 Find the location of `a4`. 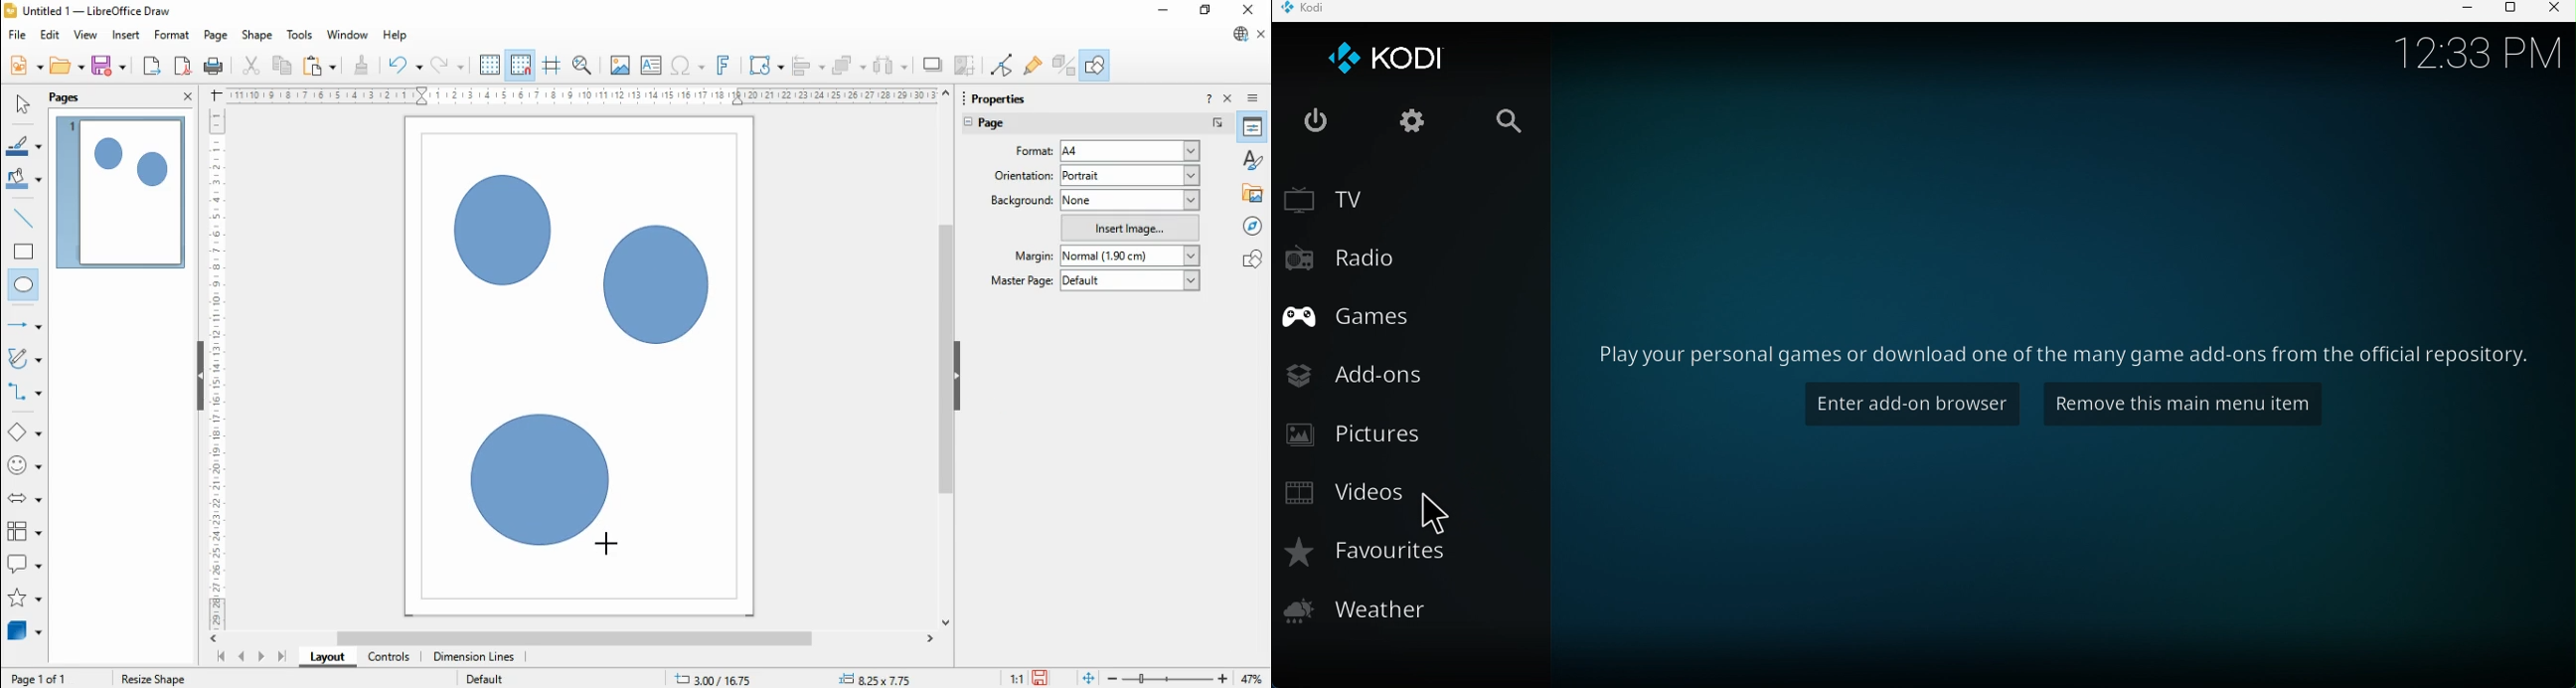

a4 is located at coordinates (1129, 151).